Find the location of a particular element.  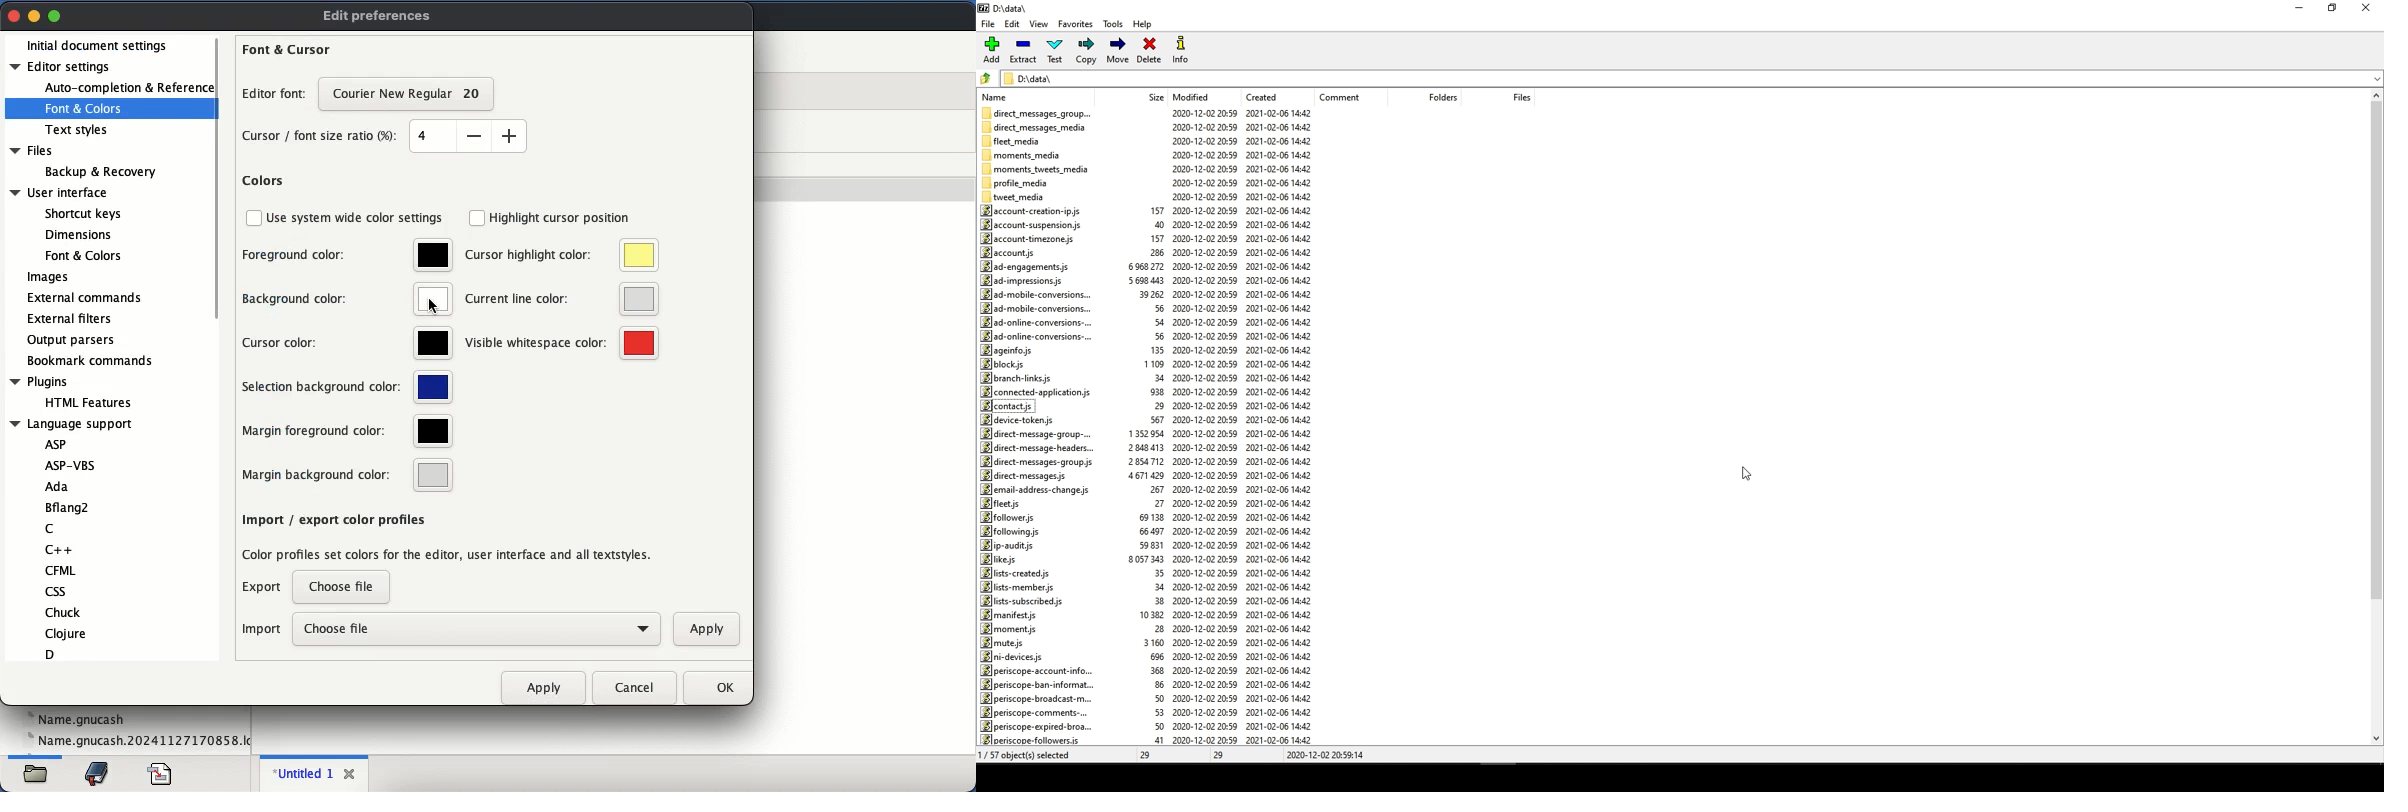

checkbox is located at coordinates (253, 217).